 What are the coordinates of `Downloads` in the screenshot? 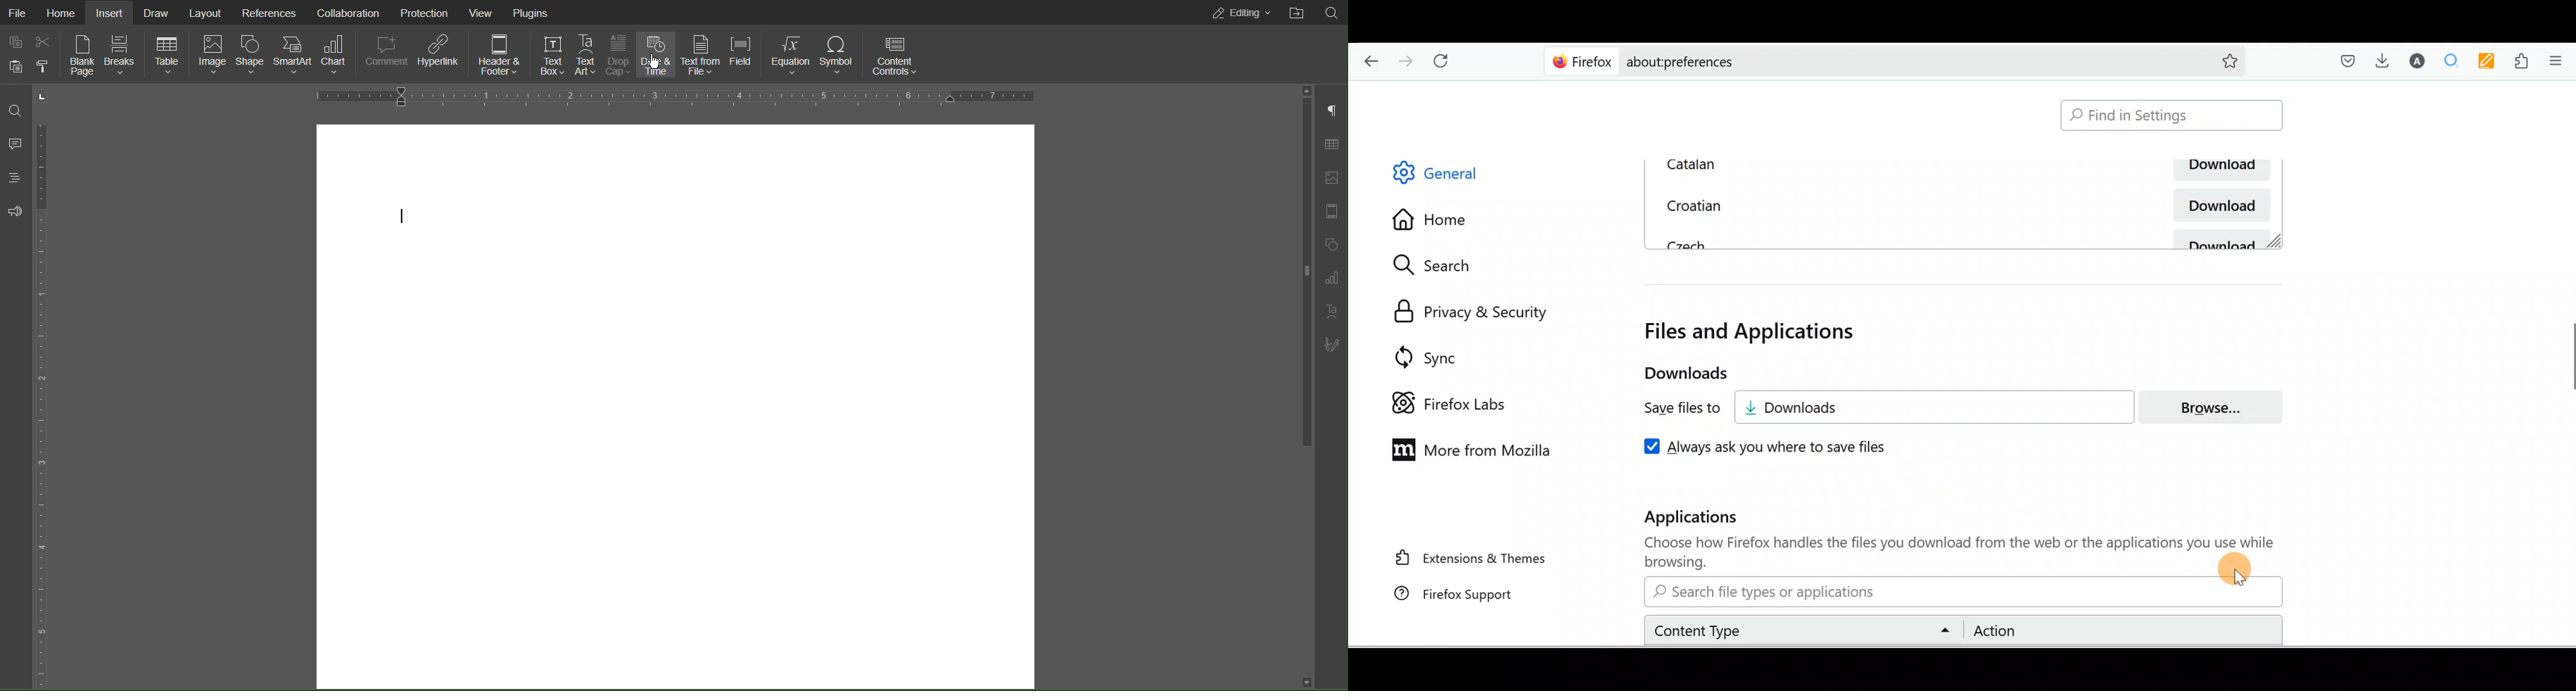 It's located at (1944, 407).